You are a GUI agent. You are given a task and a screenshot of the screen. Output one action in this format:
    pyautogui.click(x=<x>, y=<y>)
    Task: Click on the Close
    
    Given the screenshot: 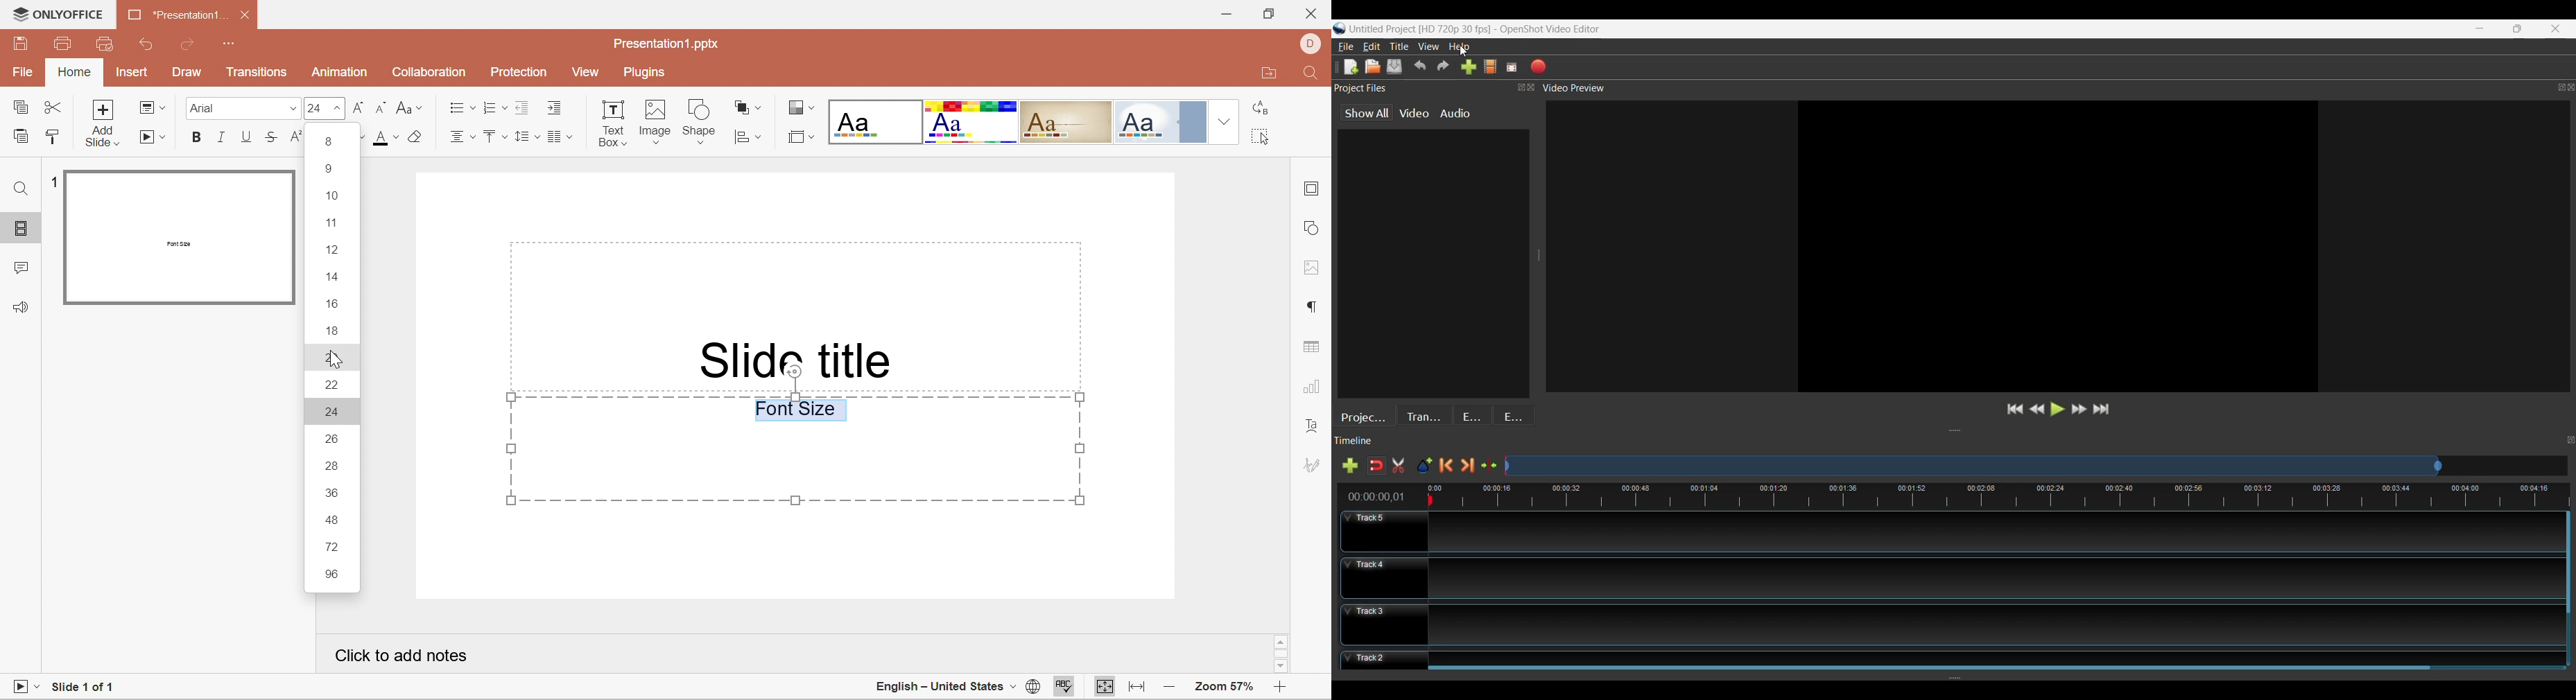 What is the action you would take?
    pyautogui.click(x=248, y=17)
    